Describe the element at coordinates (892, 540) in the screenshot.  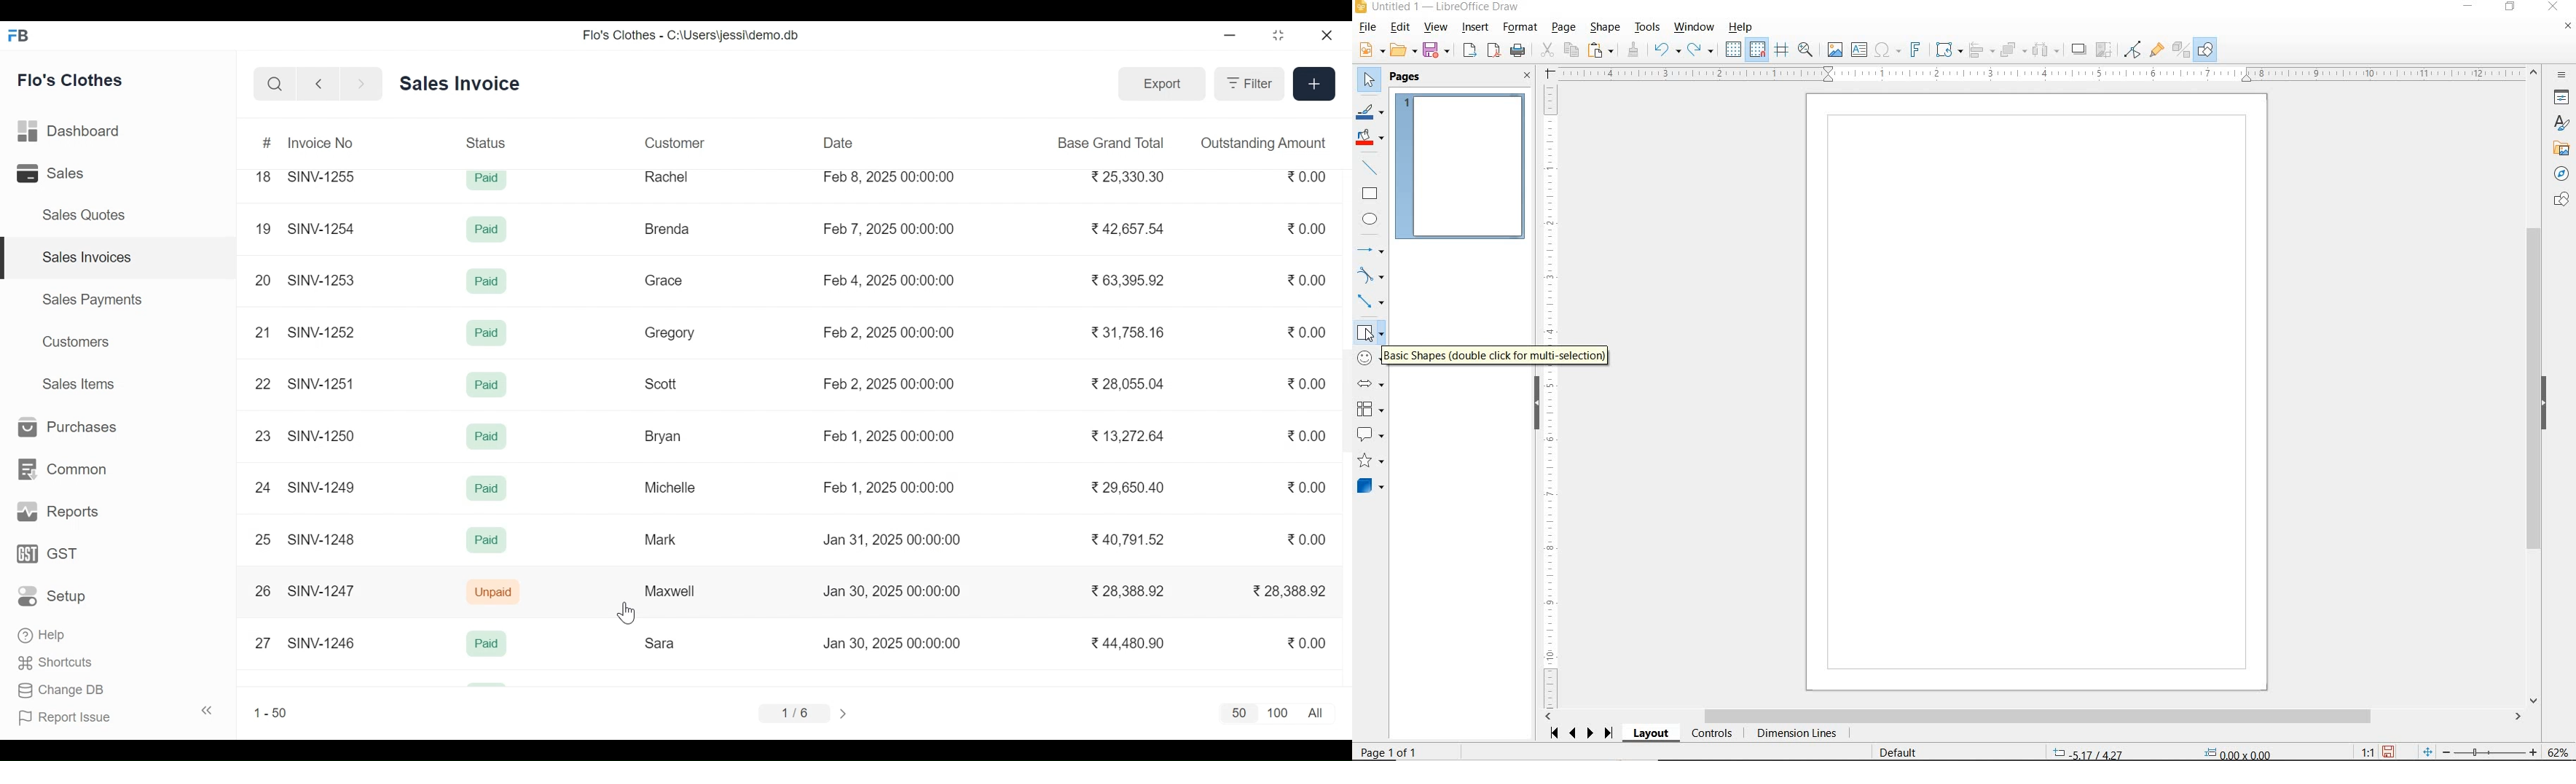
I see `Jan 31, 2025 00:00:00` at that location.